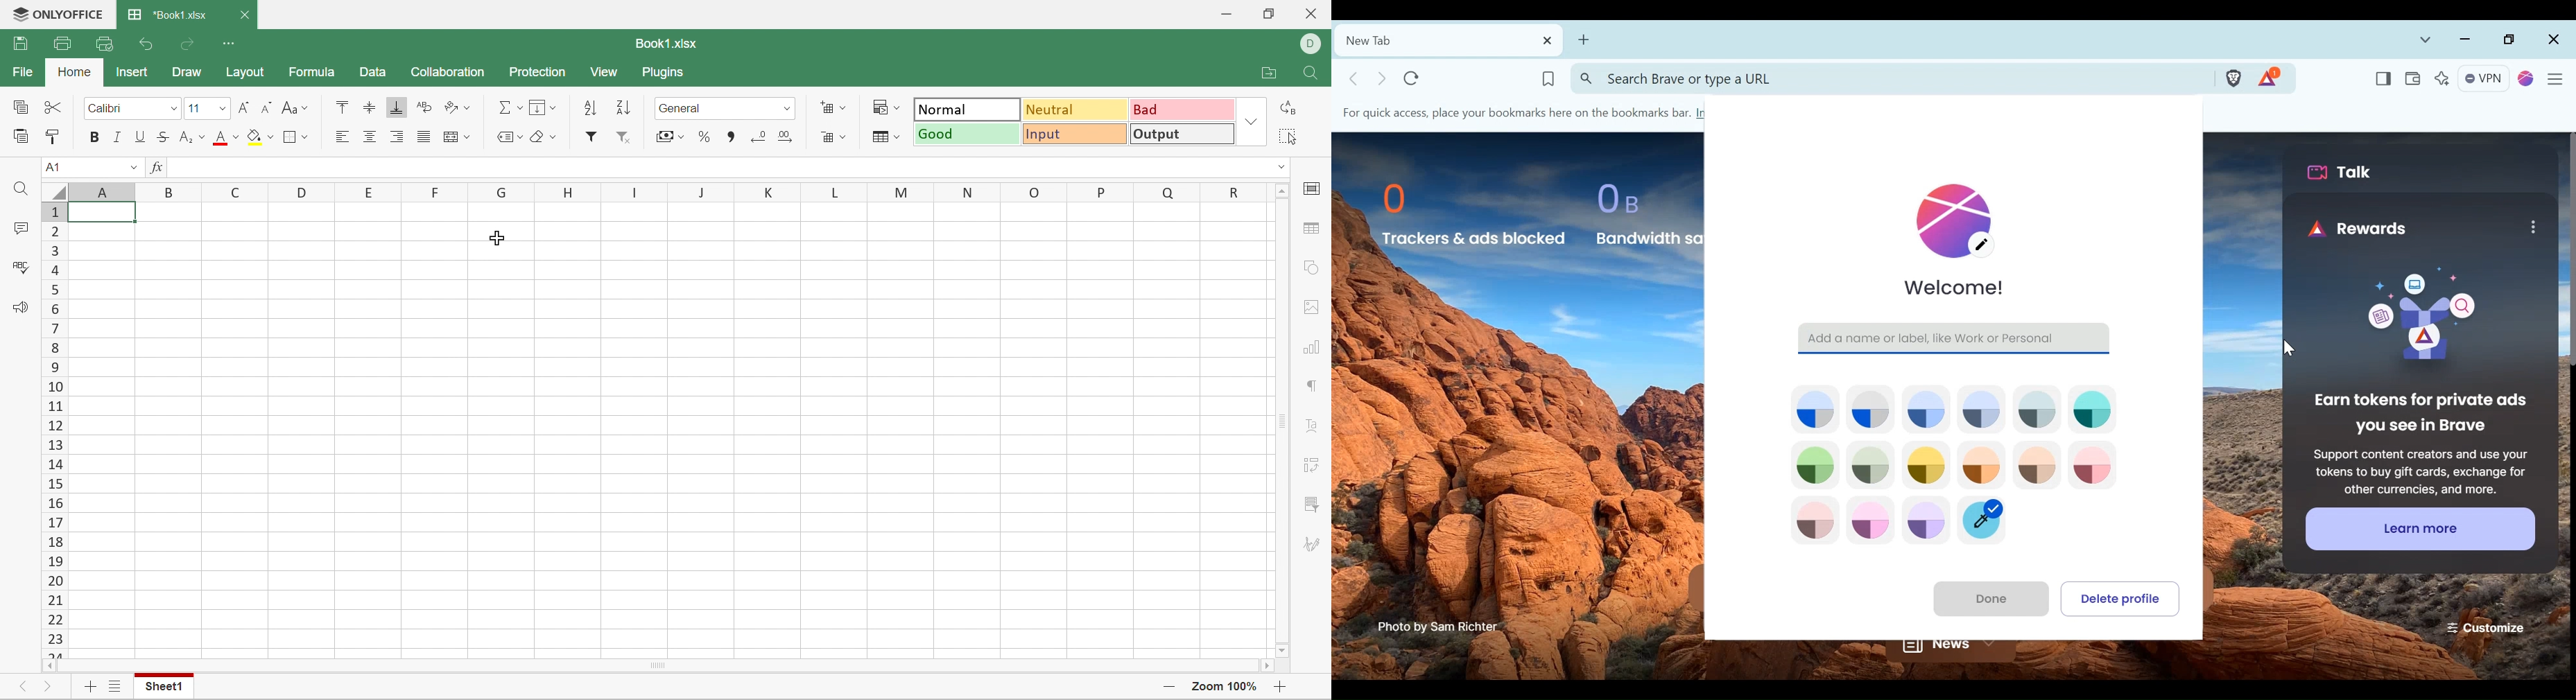 Image resolution: width=2576 pixels, height=700 pixels. What do you see at coordinates (1890, 78) in the screenshot?
I see `Address bar` at bounding box center [1890, 78].